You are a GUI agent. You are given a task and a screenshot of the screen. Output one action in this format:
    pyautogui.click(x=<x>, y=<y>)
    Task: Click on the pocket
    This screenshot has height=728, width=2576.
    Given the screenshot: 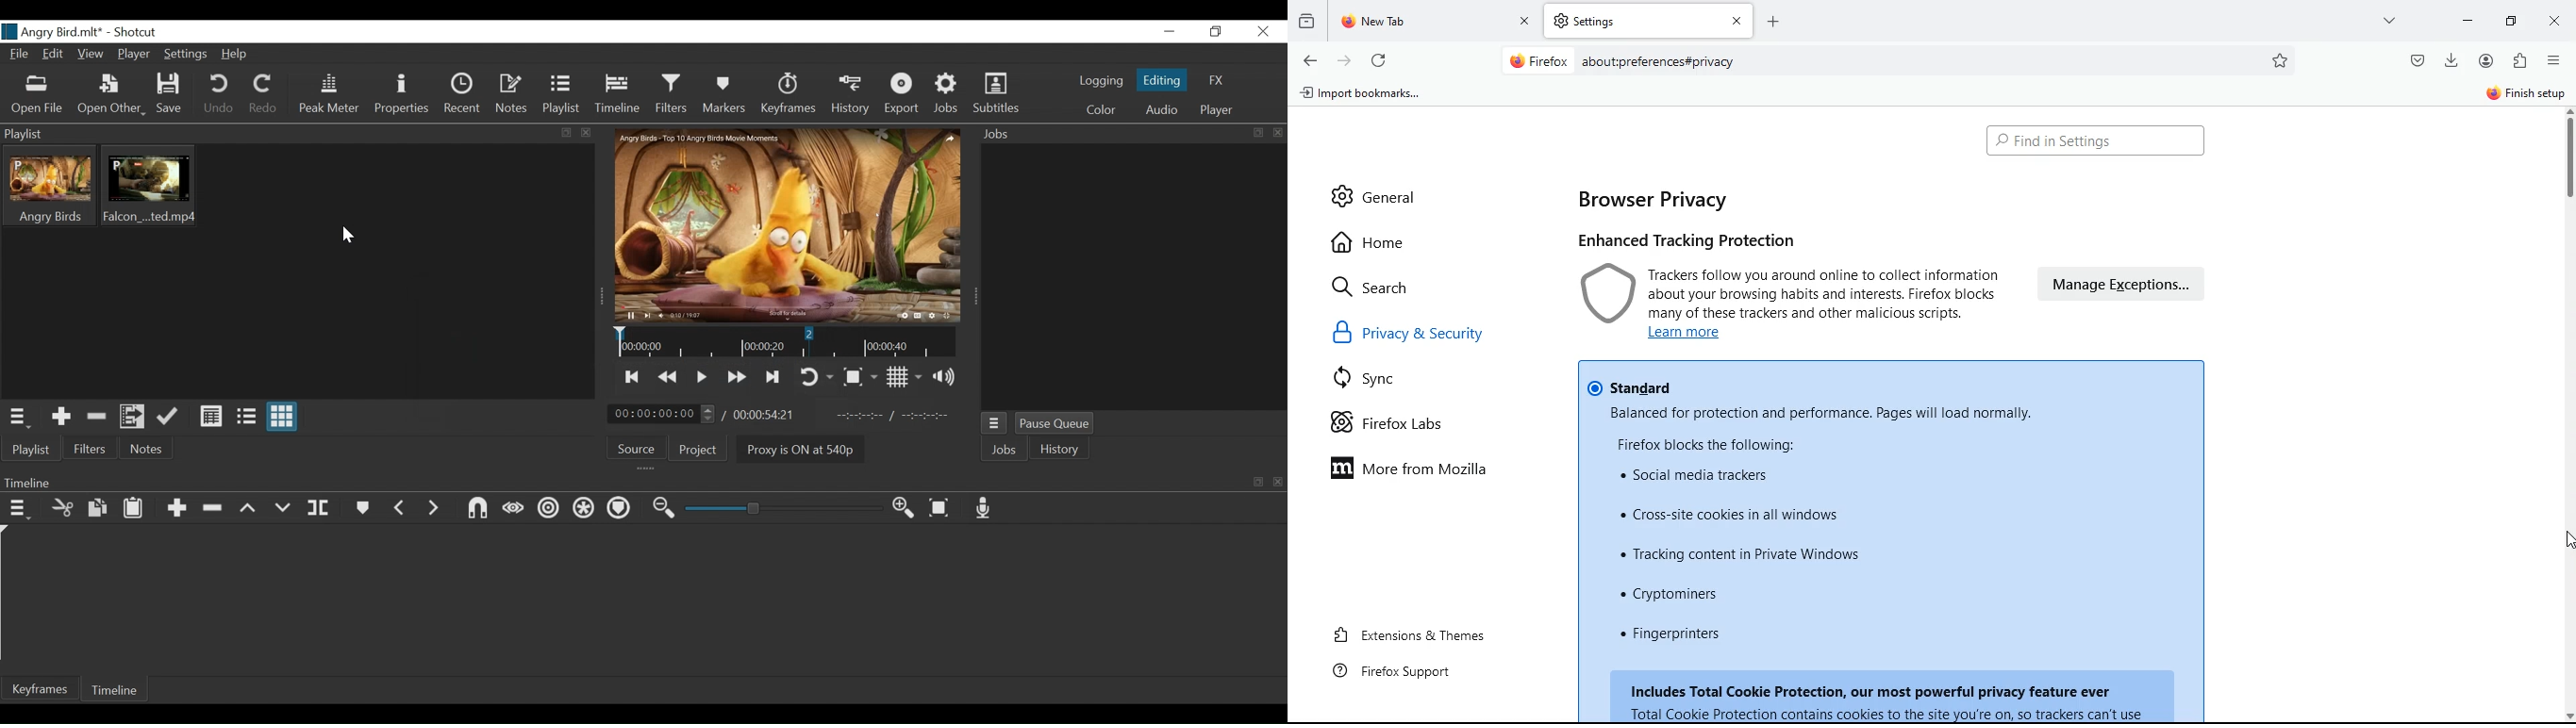 What is the action you would take?
    pyautogui.click(x=2416, y=59)
    